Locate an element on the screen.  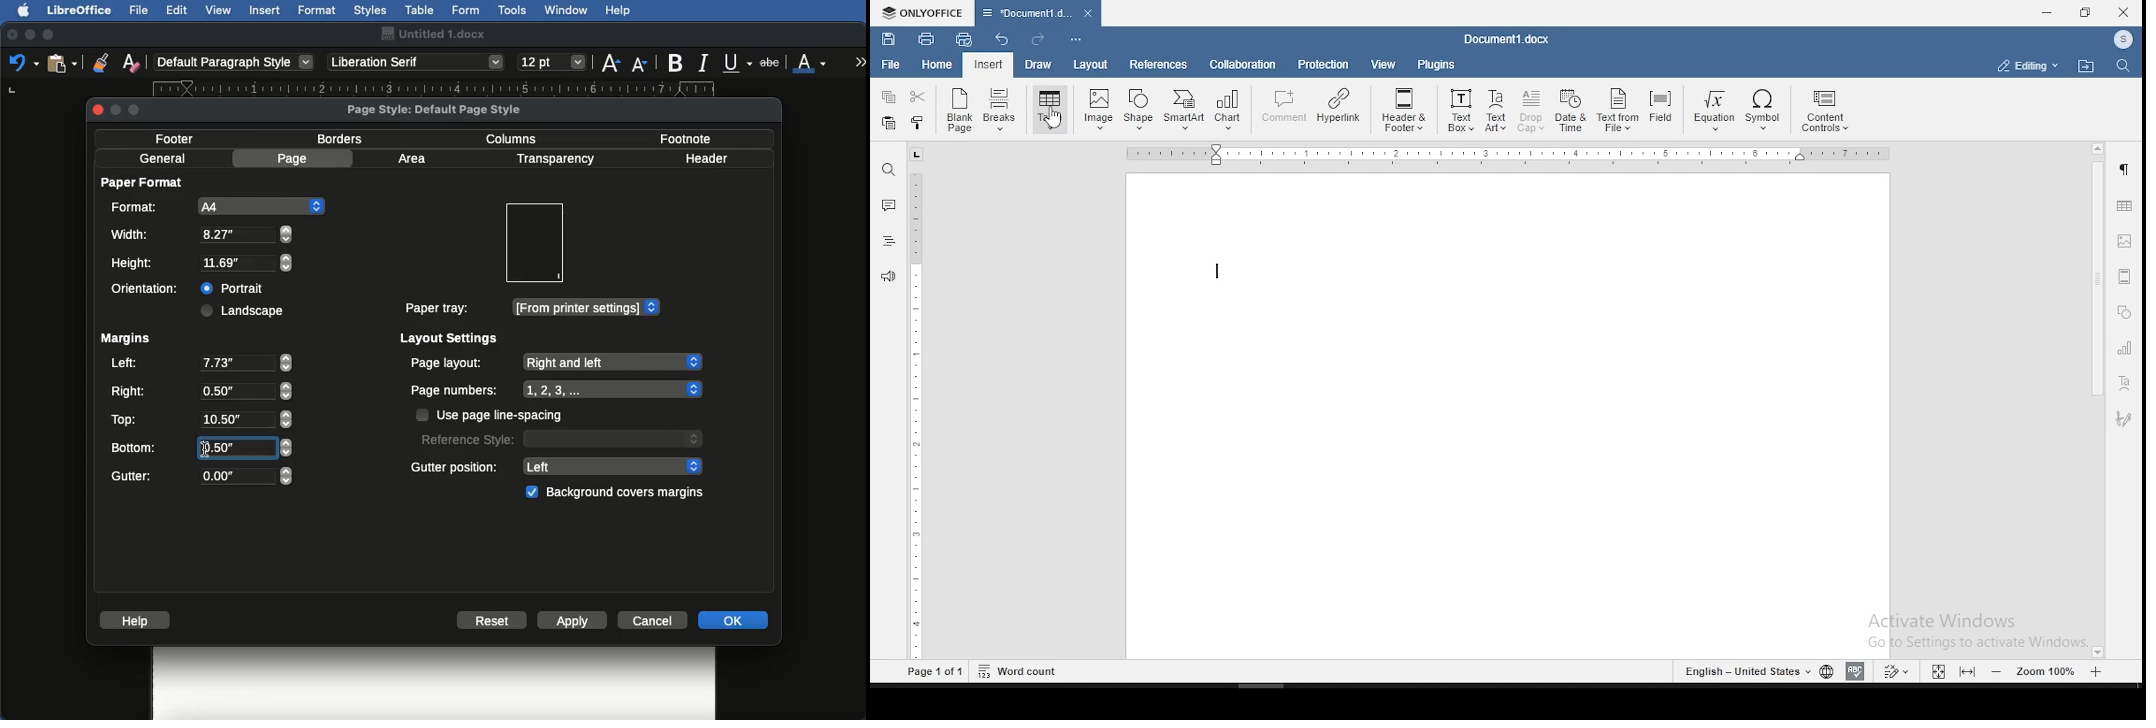
cursor is located at coordinates (1051, 121).